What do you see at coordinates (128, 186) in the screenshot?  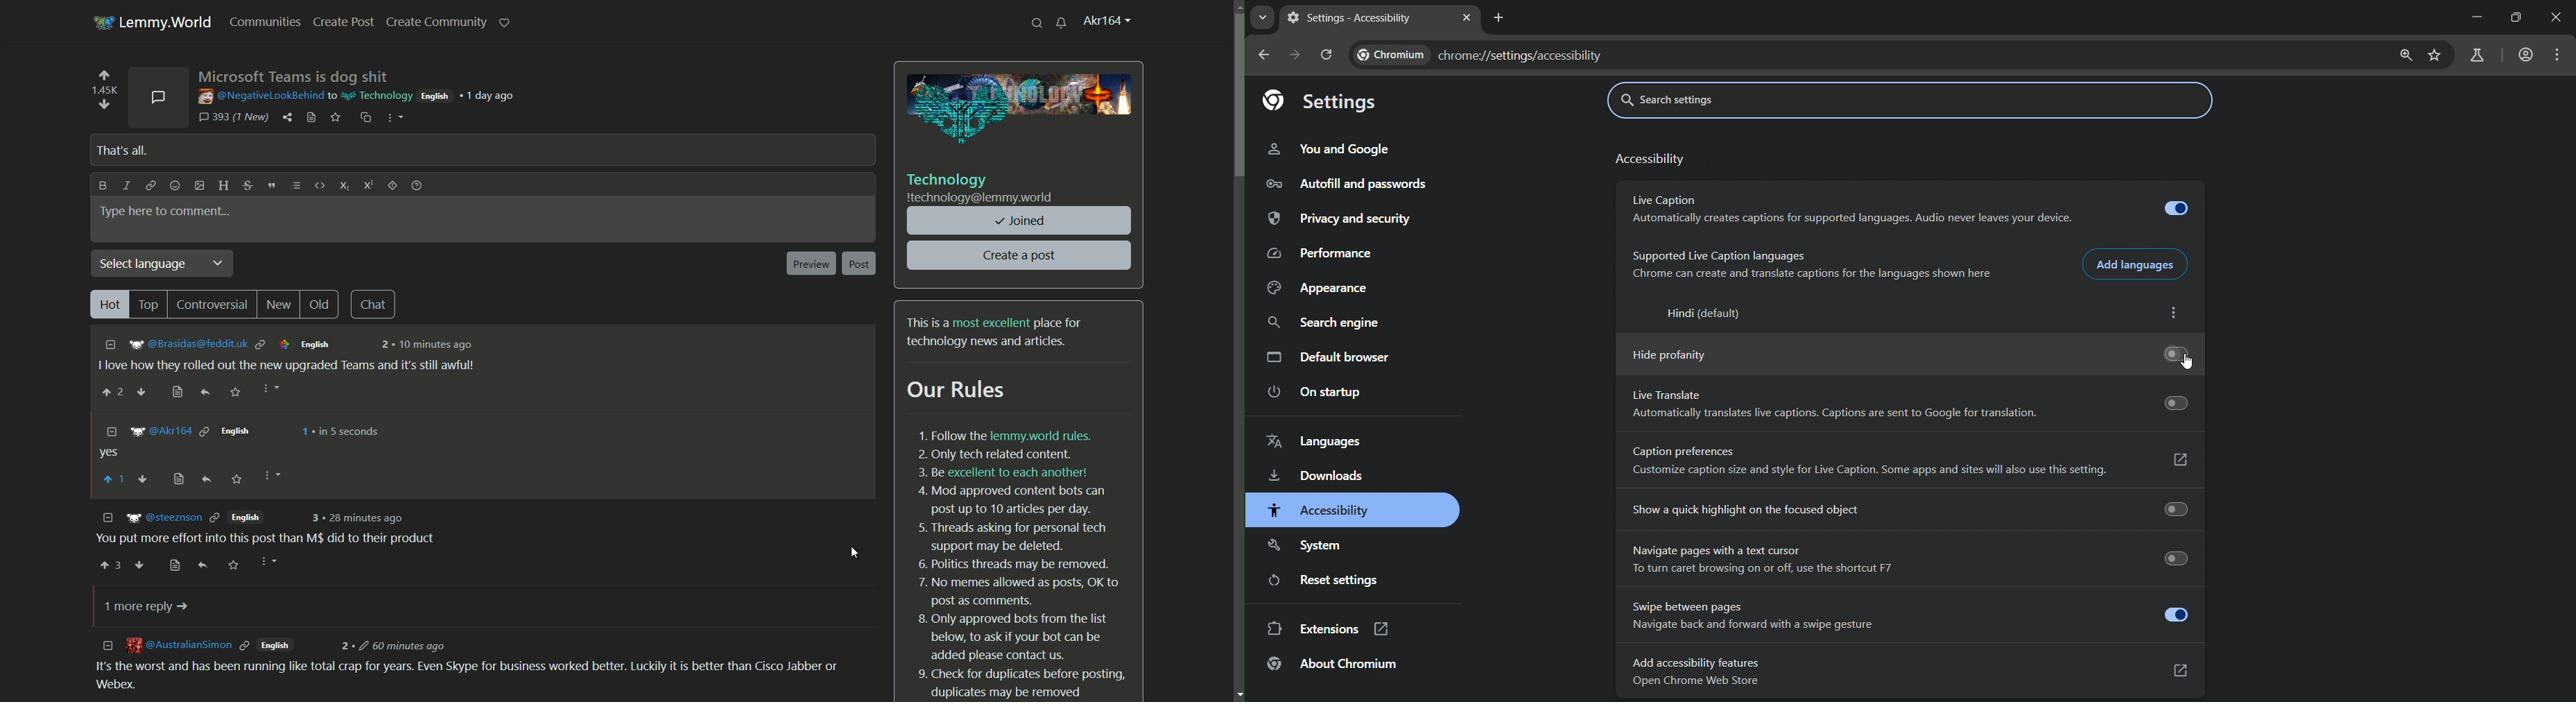 I see `italic` at bounding box center [128, 186].